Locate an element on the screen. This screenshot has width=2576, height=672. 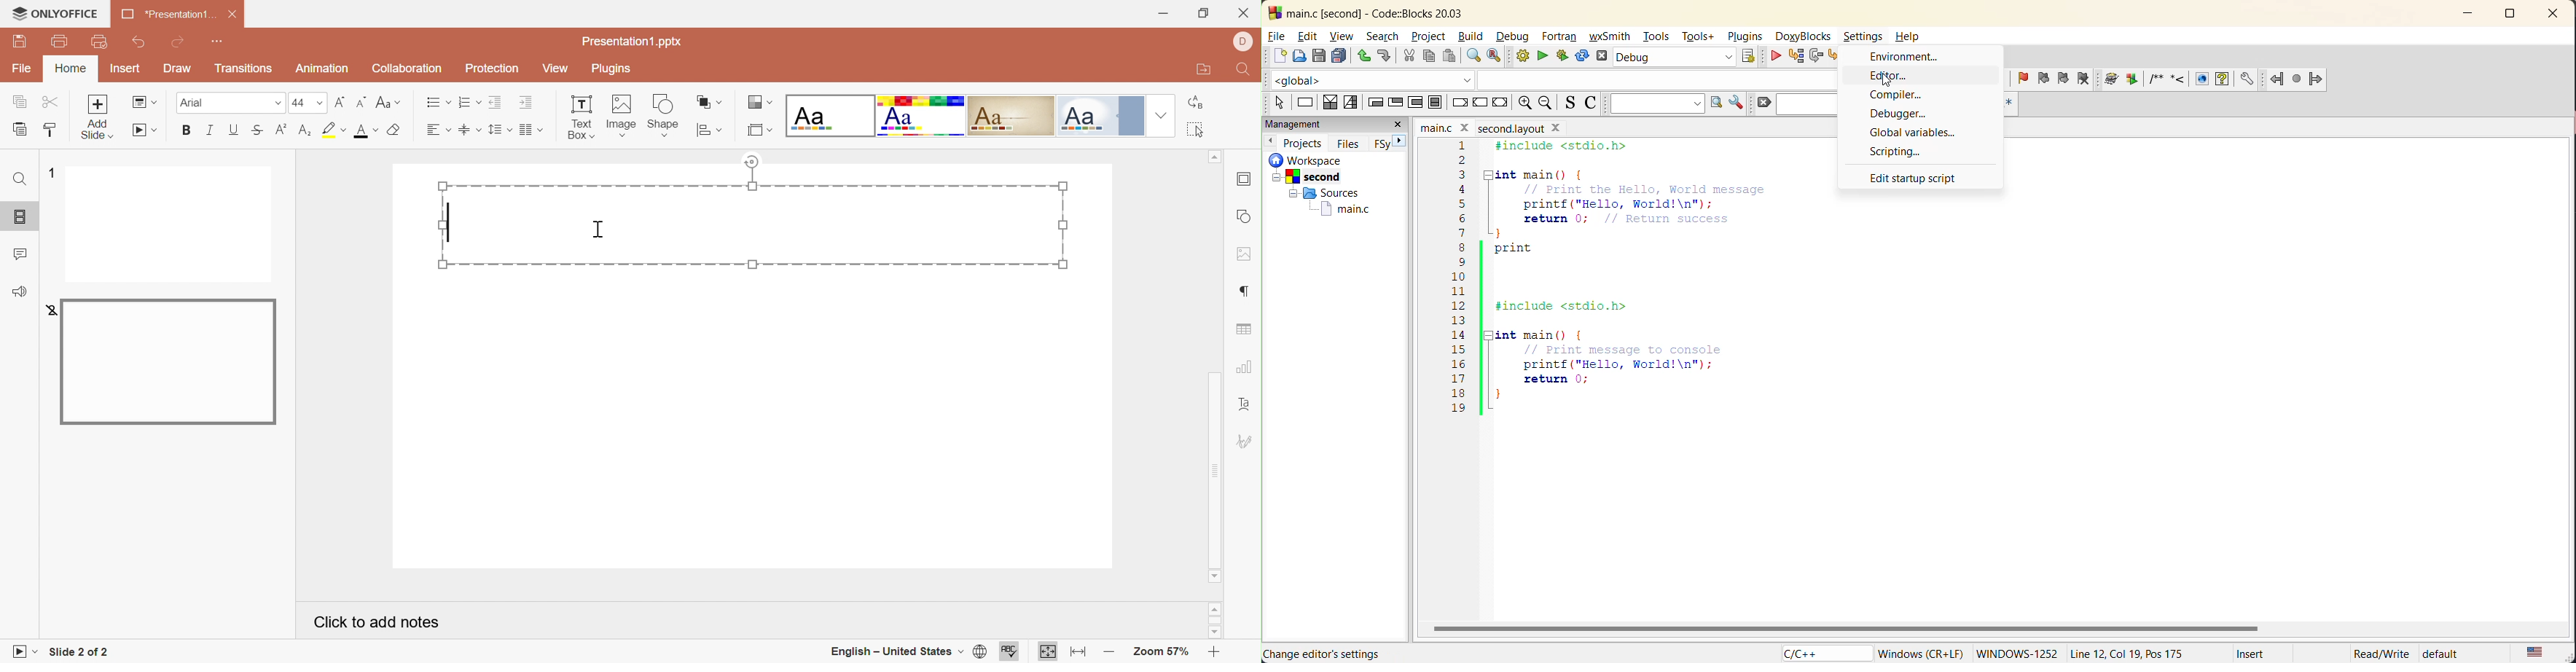
Zoom in is located at coordinates (1212, 652).